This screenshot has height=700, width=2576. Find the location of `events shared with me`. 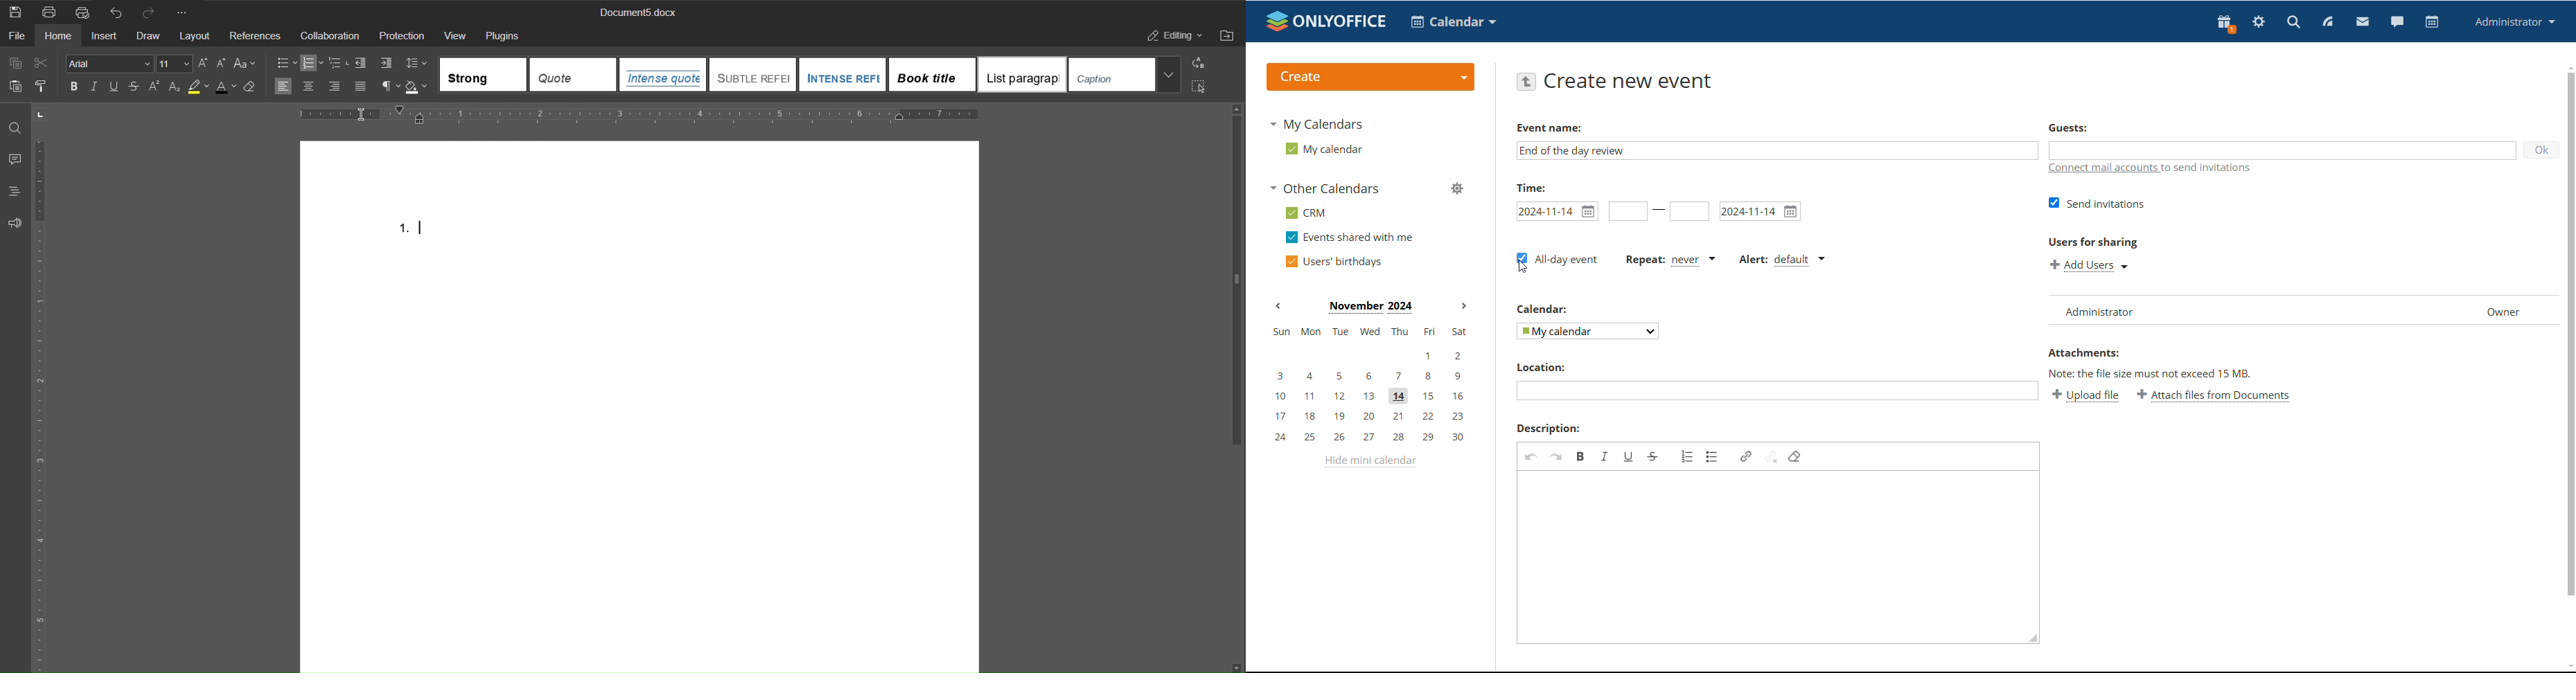

events shared with me is located at coordinates (1351, 237).